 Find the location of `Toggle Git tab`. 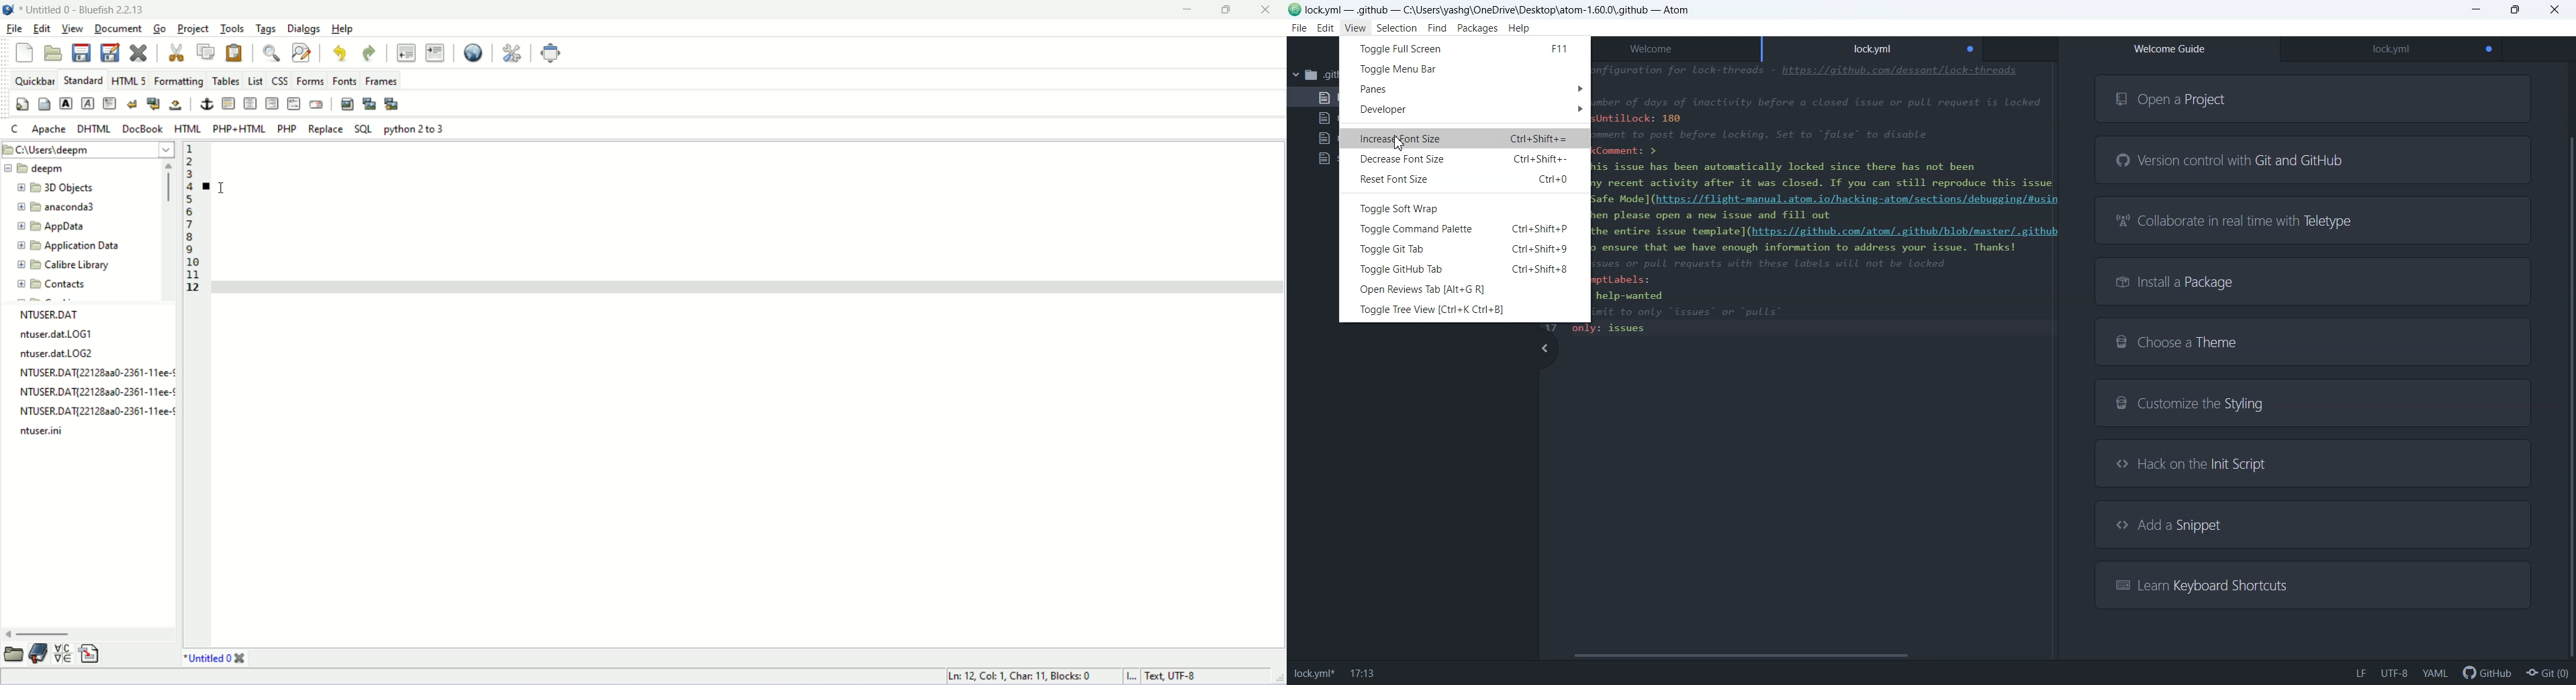

Toggle Git tab is located at coordinates (1464, 248).